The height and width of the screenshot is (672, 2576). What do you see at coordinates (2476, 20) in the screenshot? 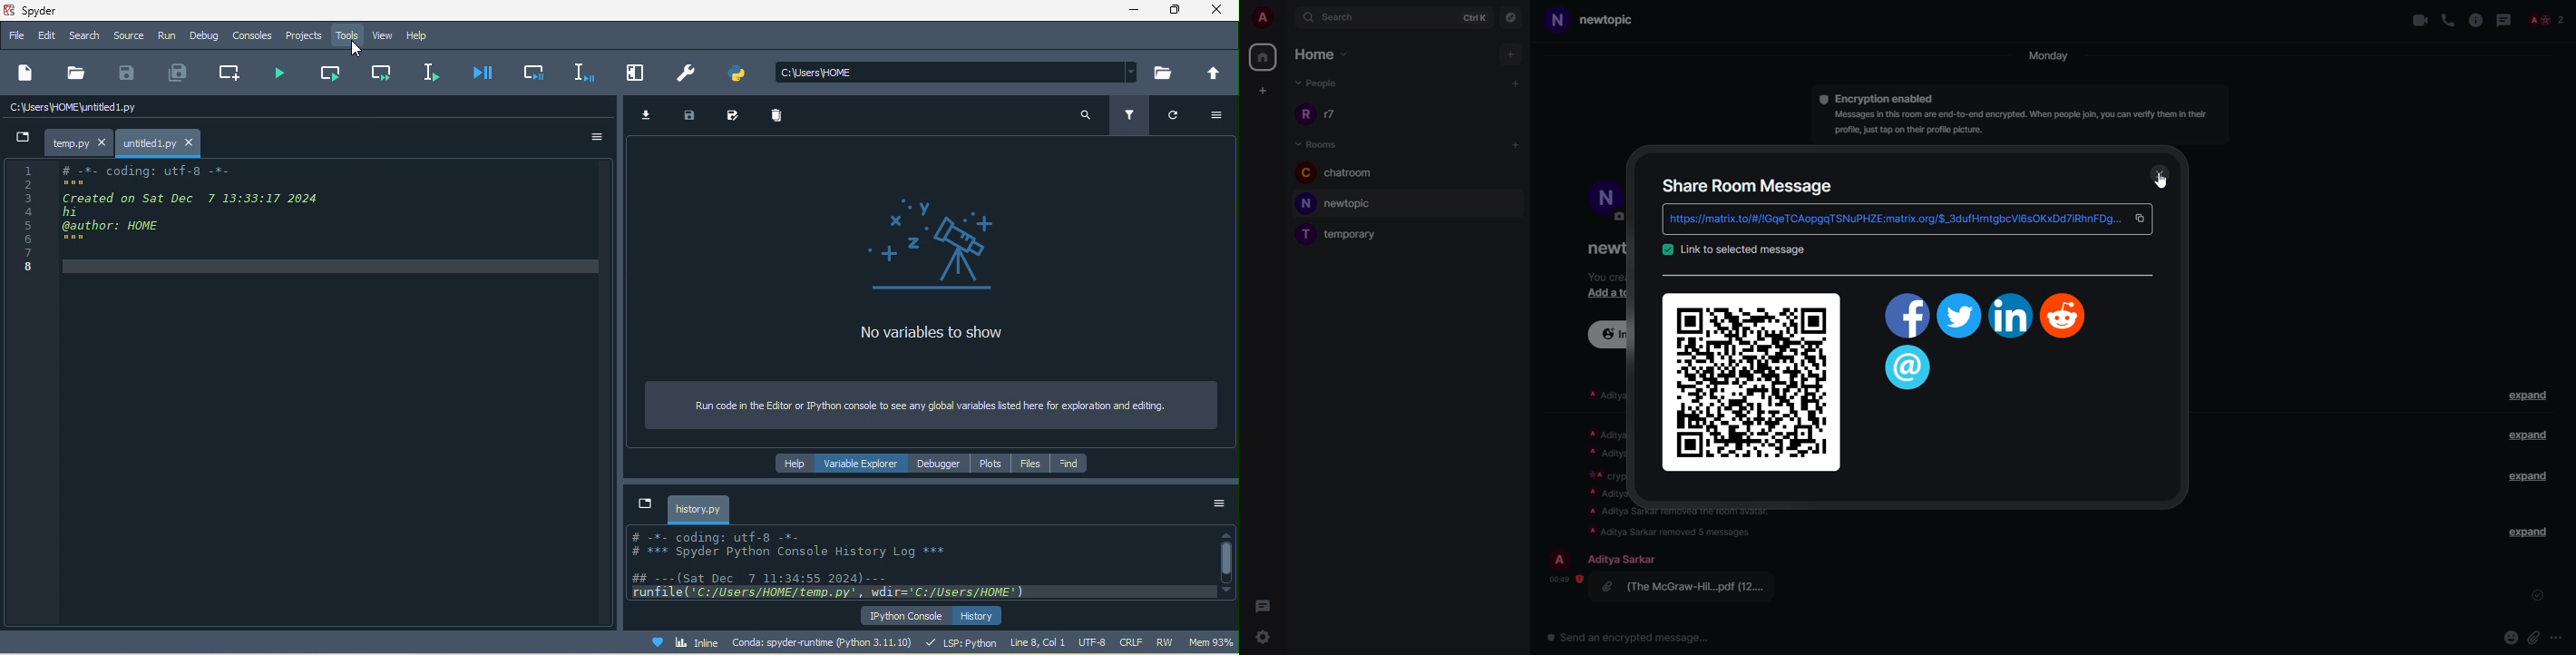
I see `info` at bounding box center [2476, 20].